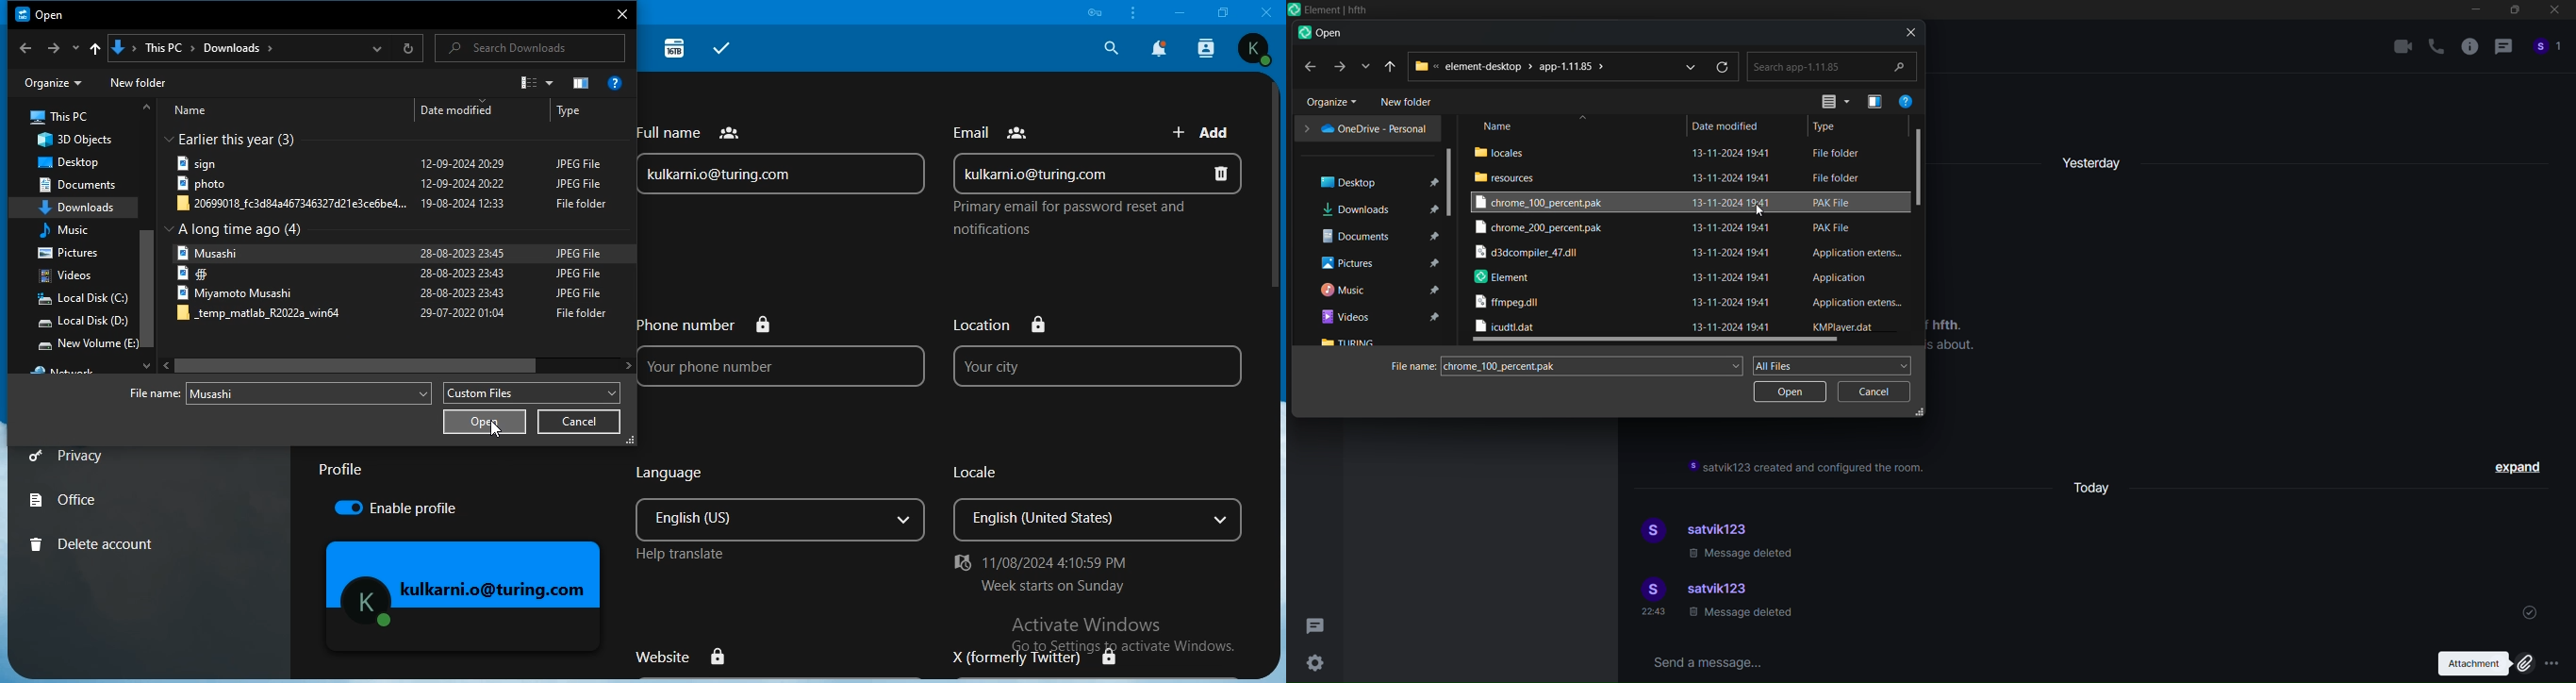  I want to click on Filename, so click(153, 392).